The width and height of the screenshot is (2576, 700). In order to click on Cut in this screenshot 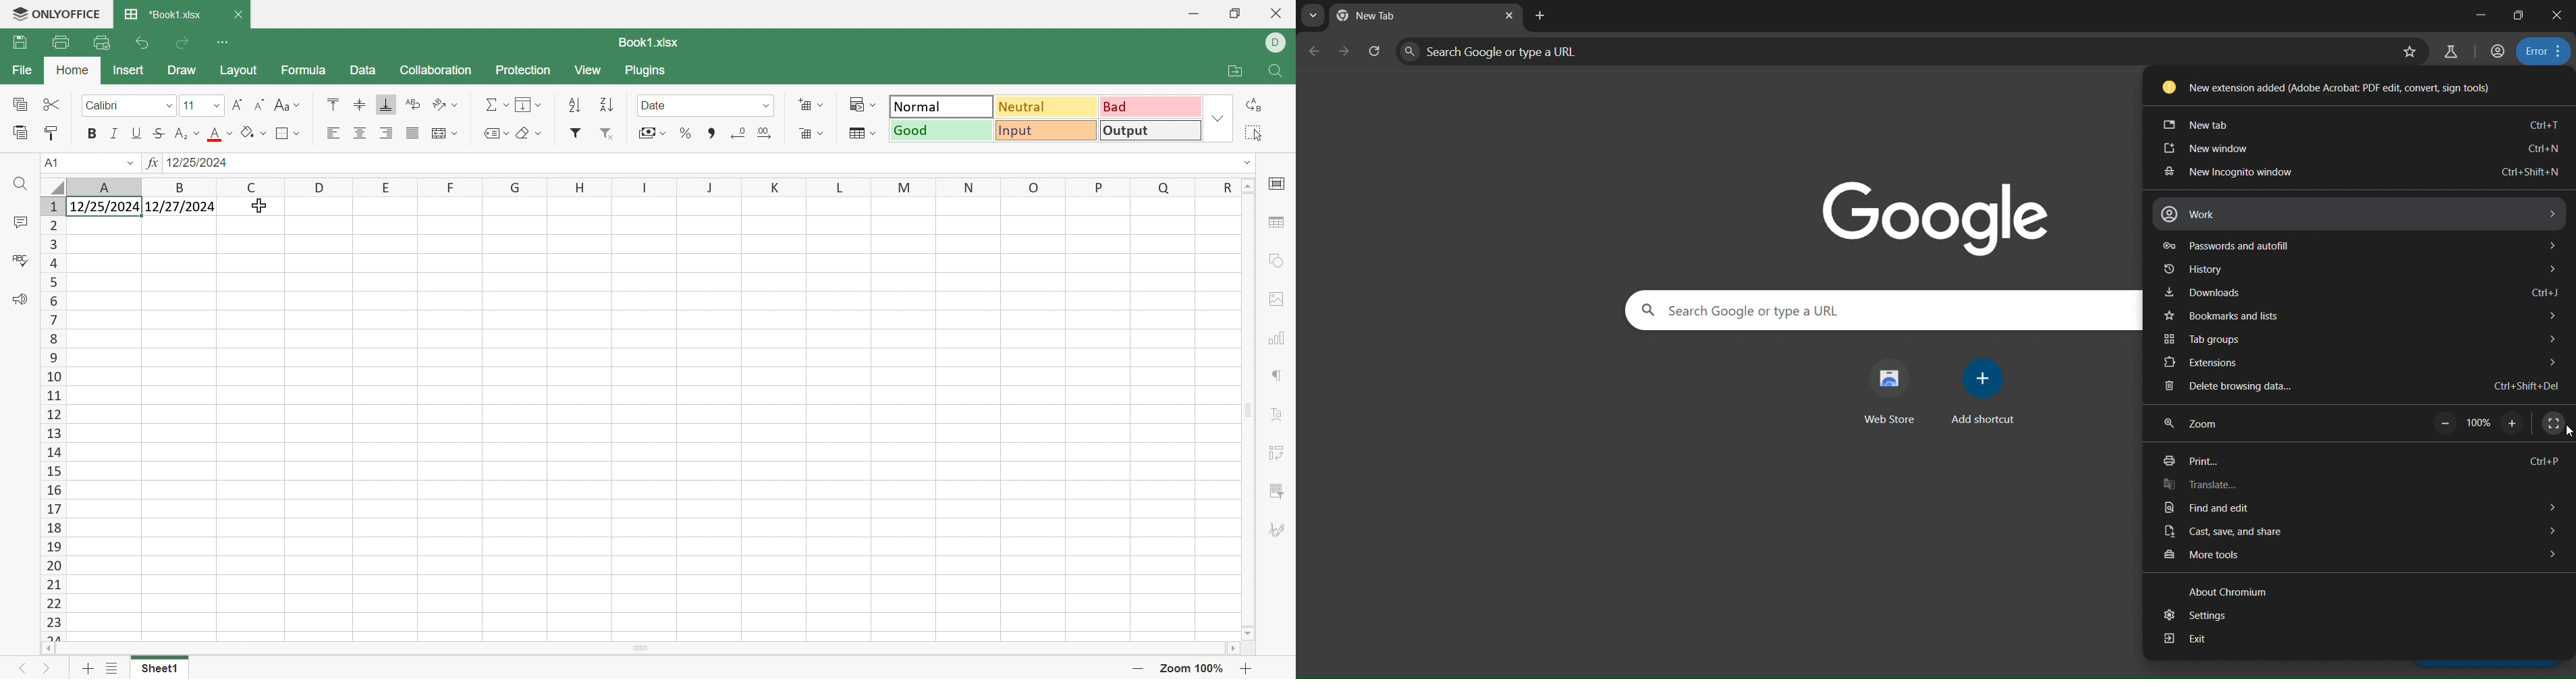, I will do `click(54, 106)`.